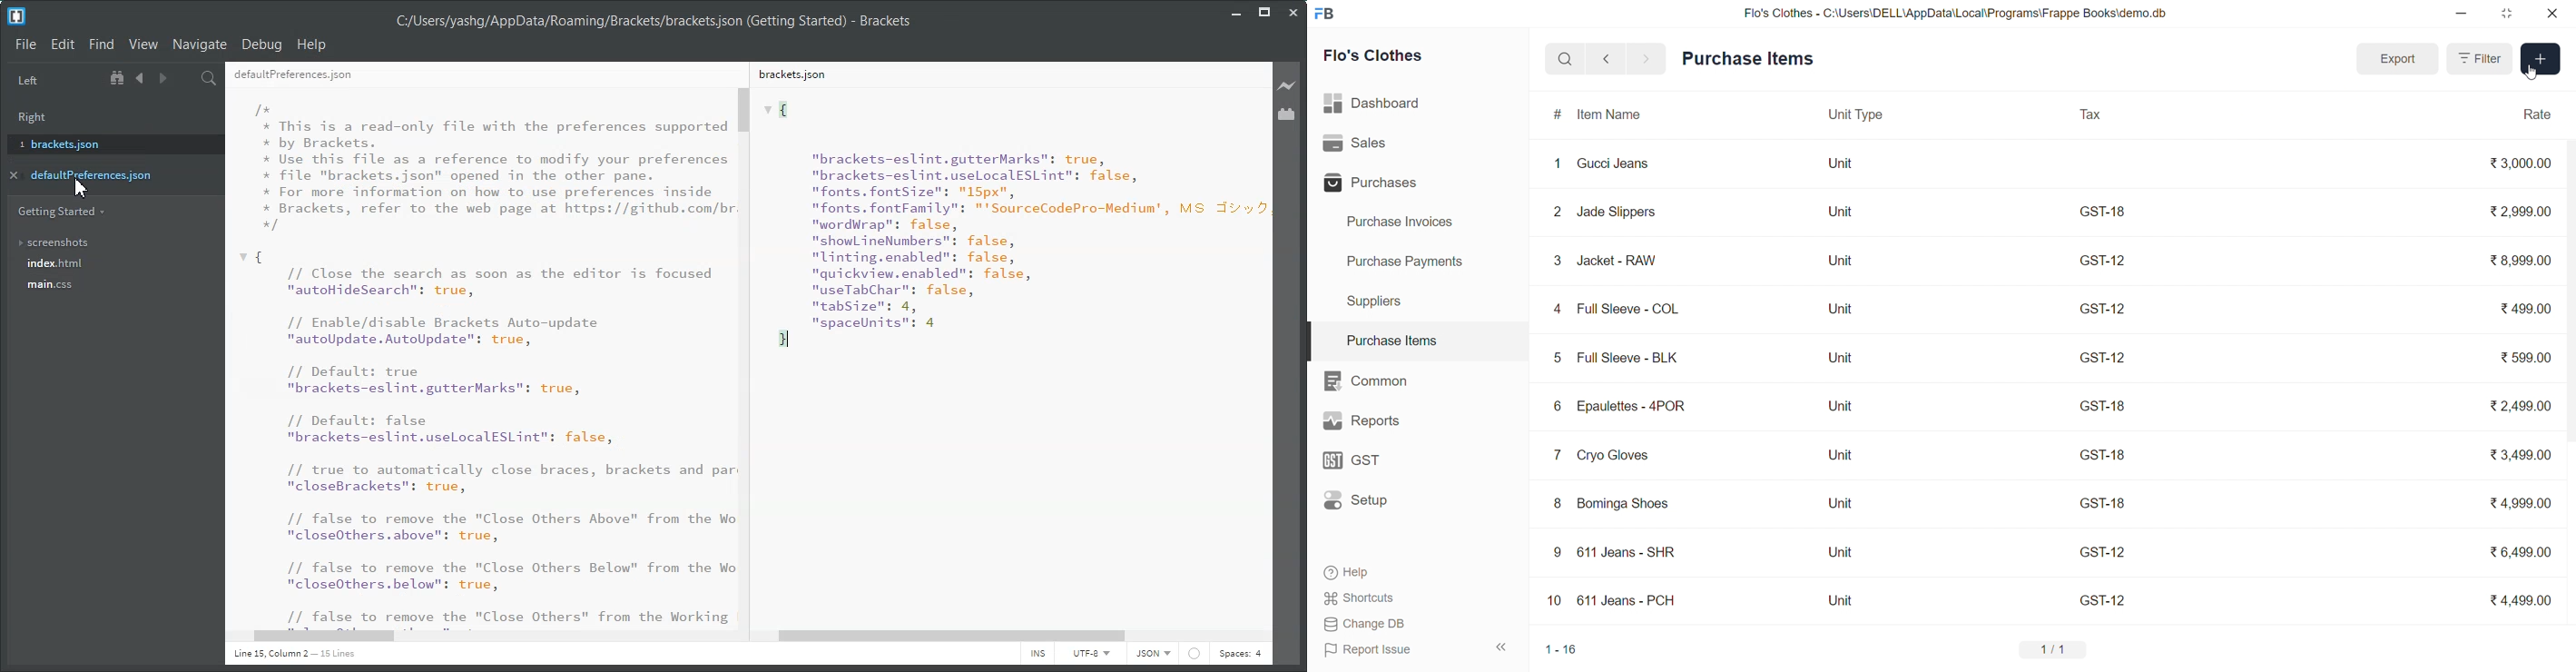 This screenshot has height=672, width=2576. What do you see at coordinates (1633, 601) in the screenshot?
I see `611 Jeans - PCH` at bounding box center [1633, 601].